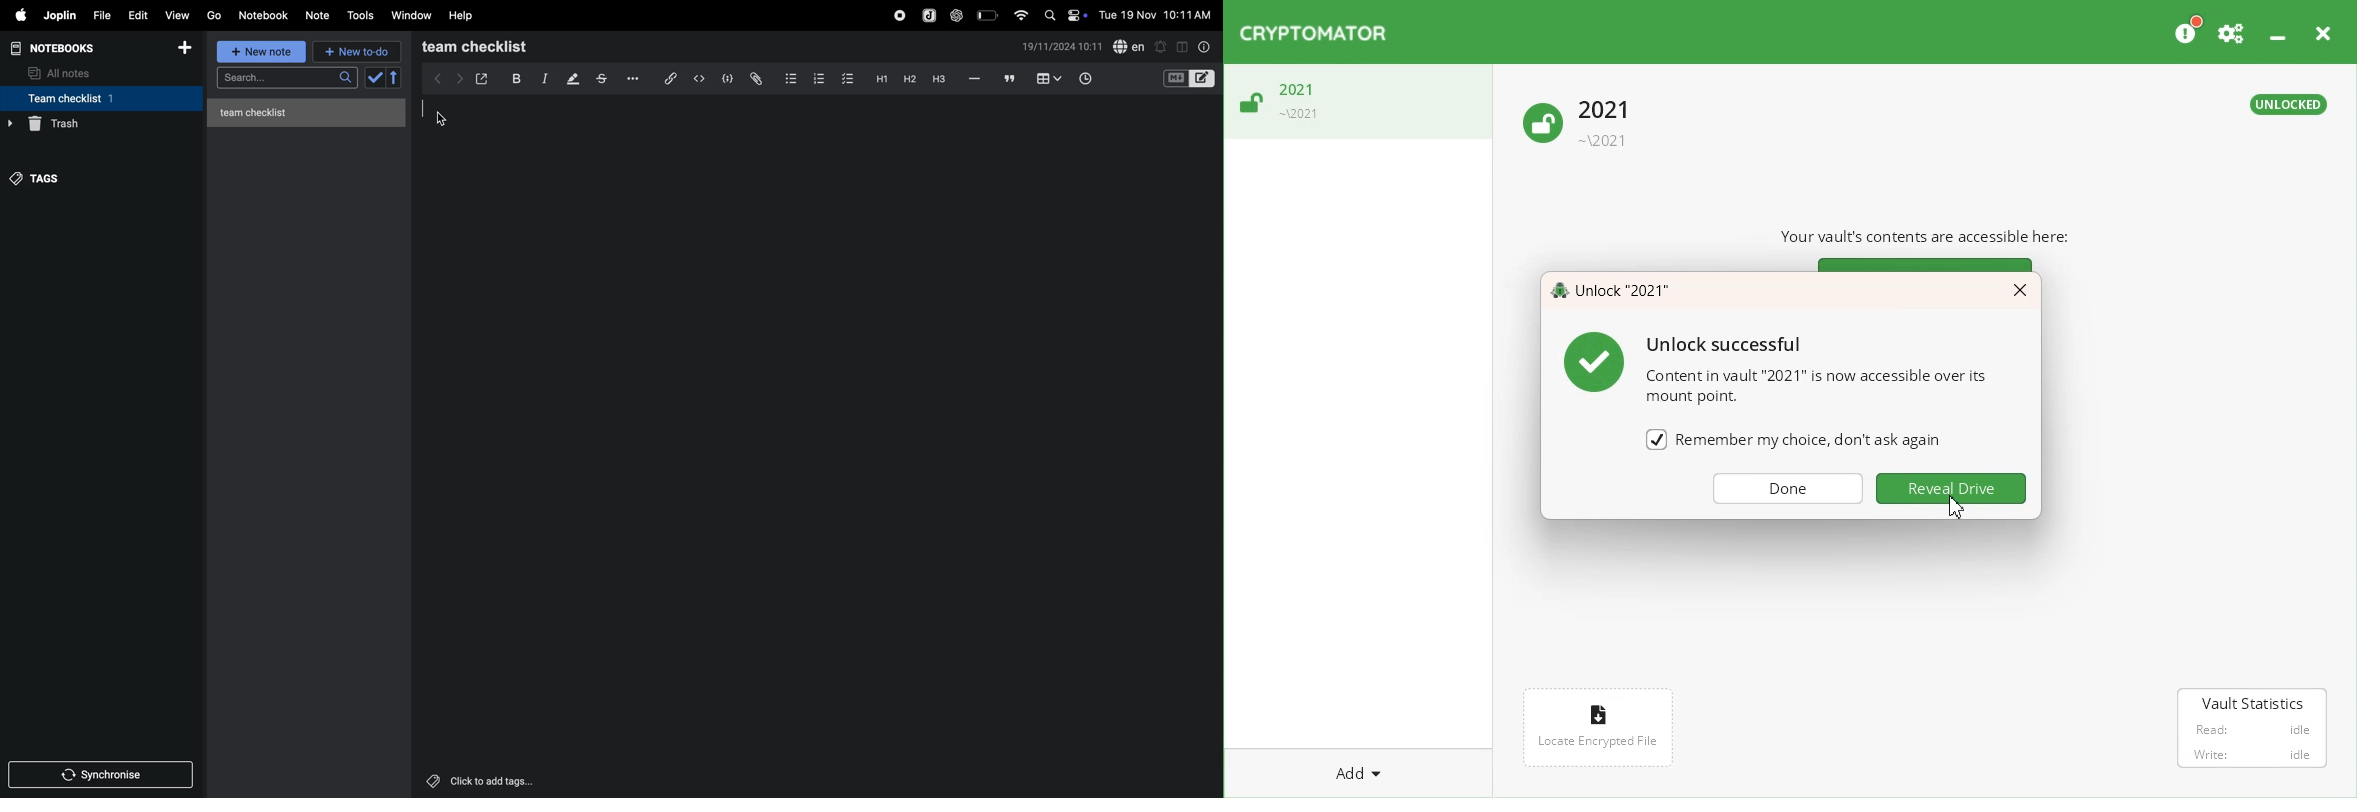  Describe the element at coordinates (493, 781) in the screenshot. I see `` at that location.